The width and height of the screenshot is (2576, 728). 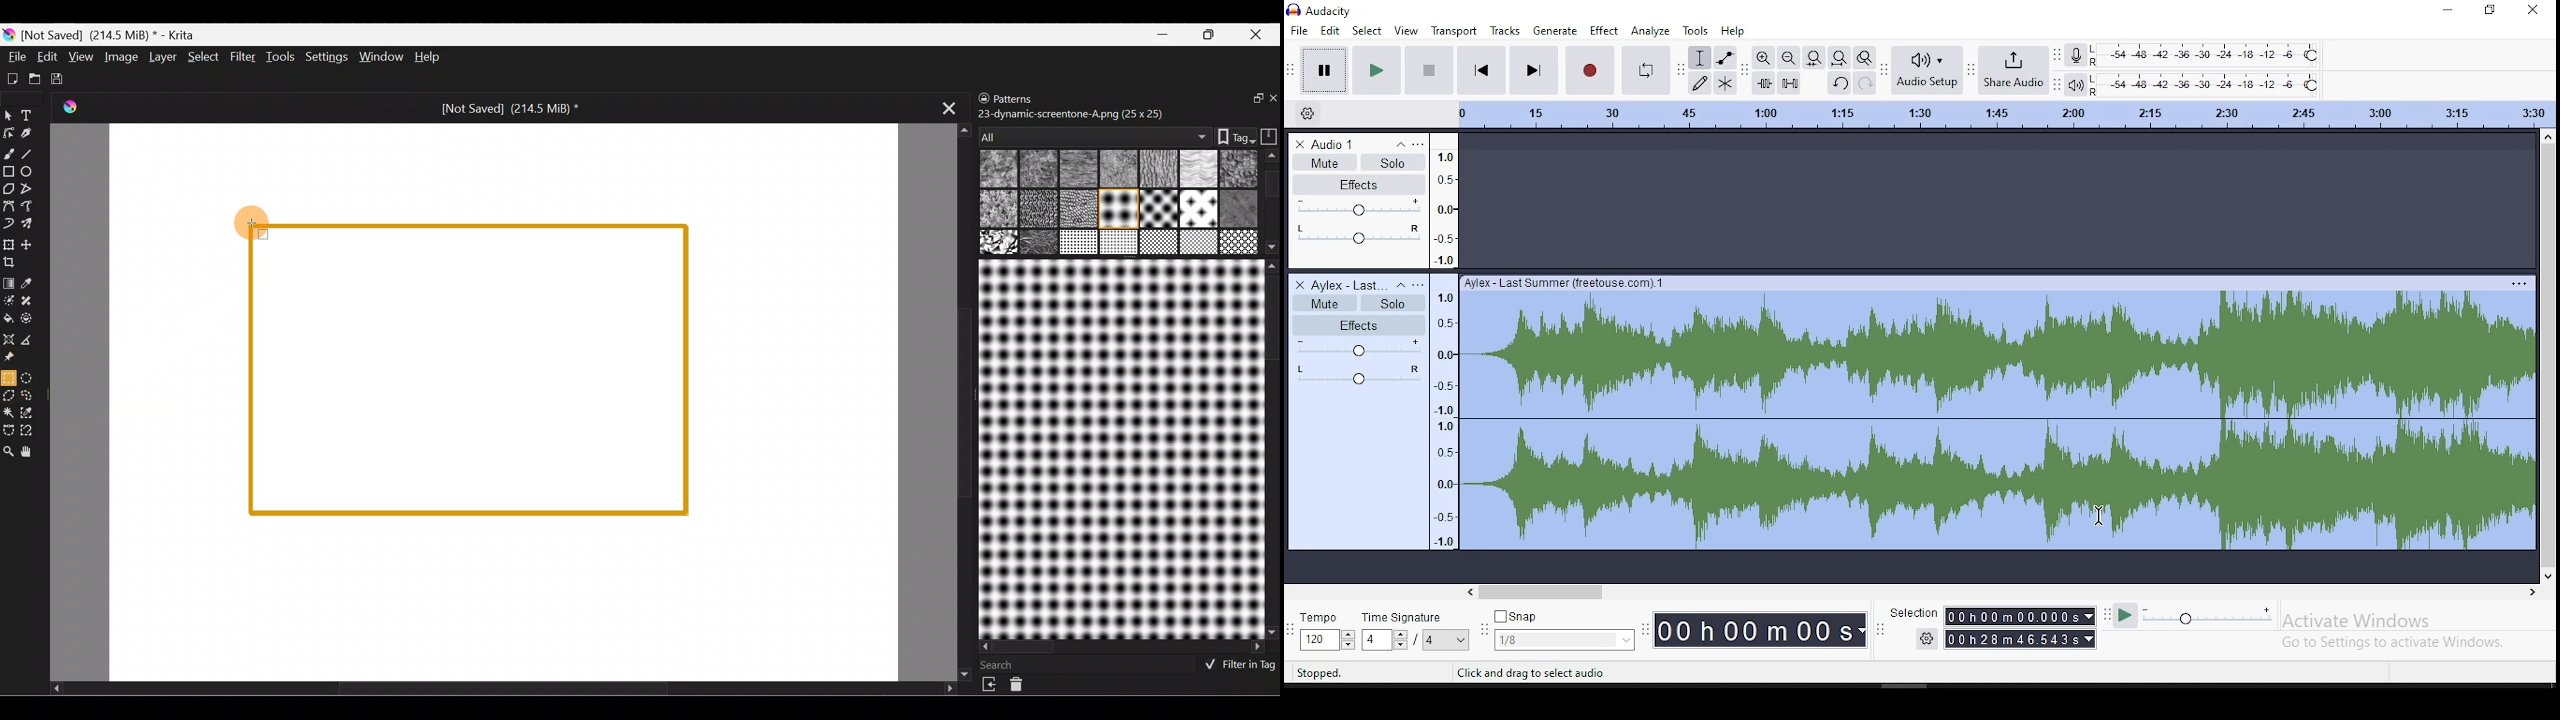 I want to click on [Not Saved] (214.5 MiB) * - Krita, so click(x=113, y=35).